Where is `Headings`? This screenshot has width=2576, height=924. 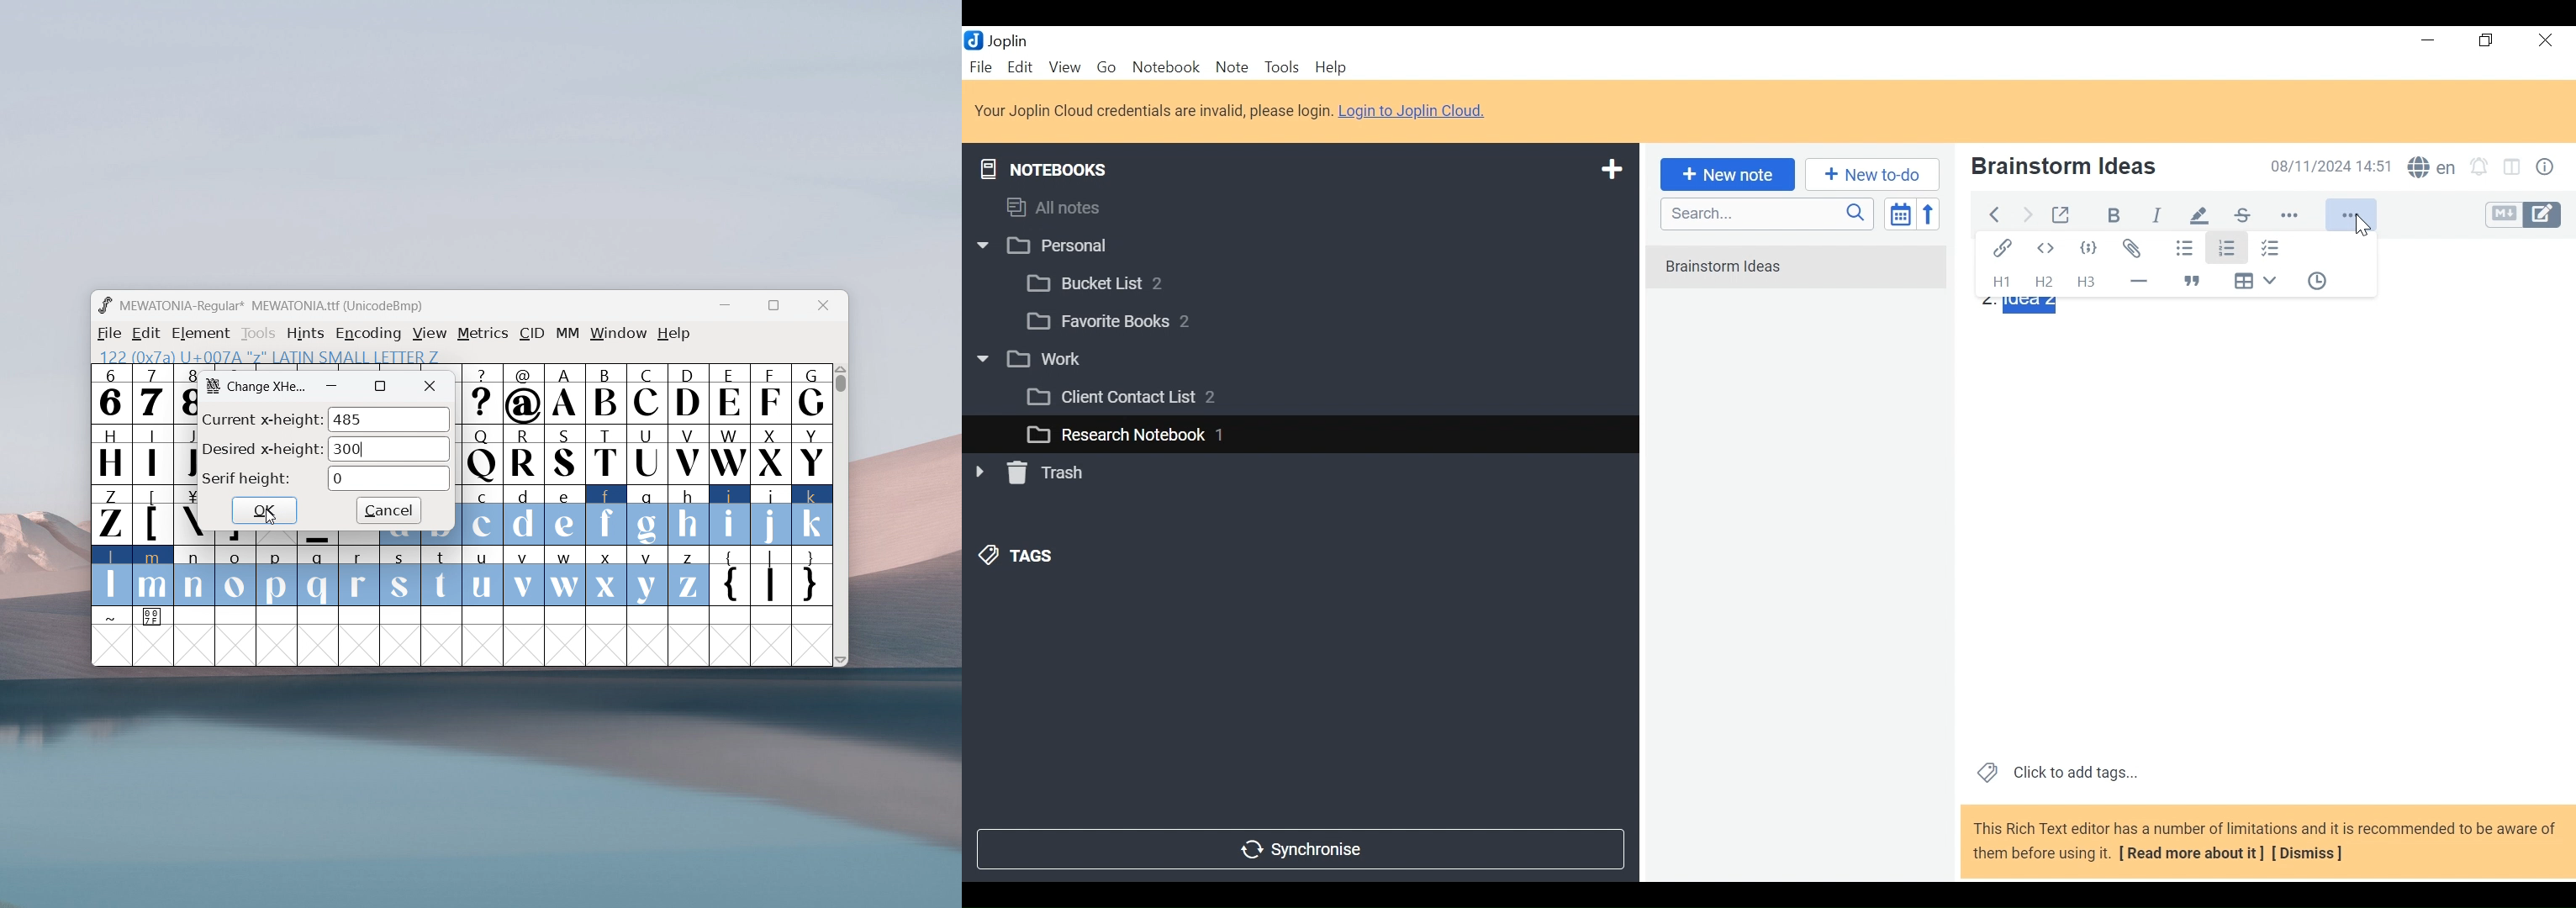
Headings is located at coordinates (2050, 282).